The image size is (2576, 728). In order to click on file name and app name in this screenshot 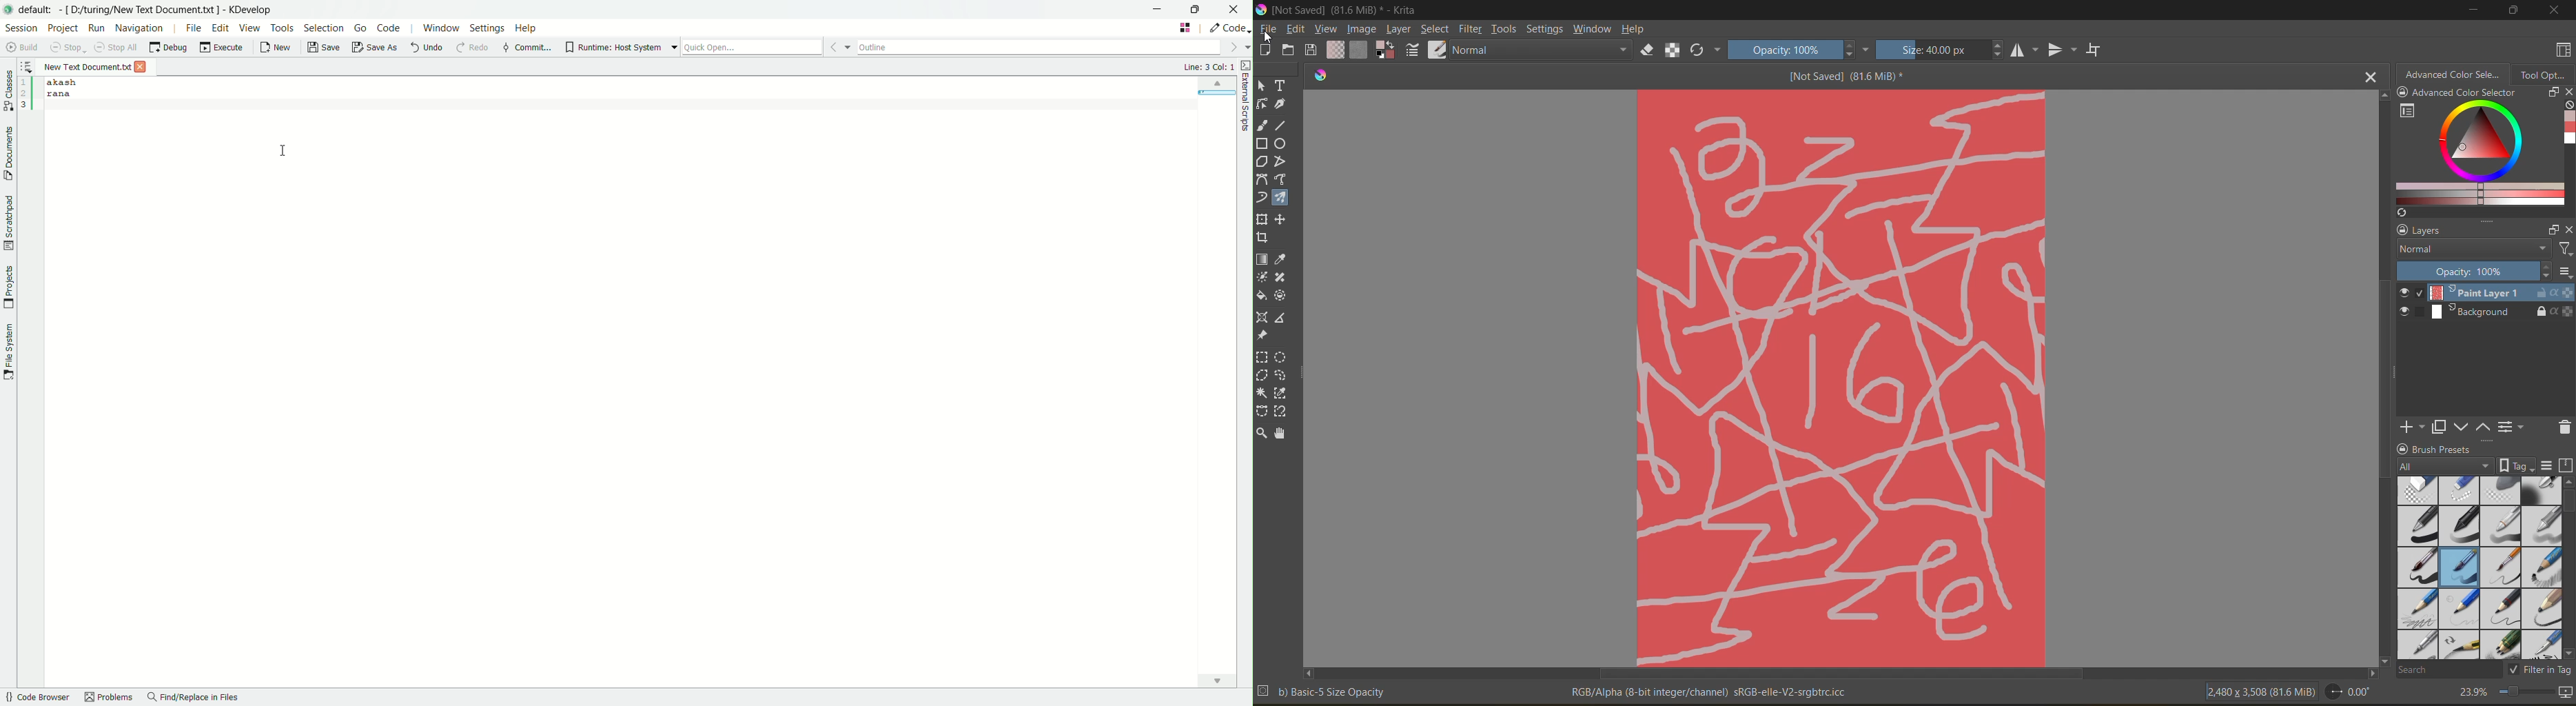, I will do `click(1340, 8)`.